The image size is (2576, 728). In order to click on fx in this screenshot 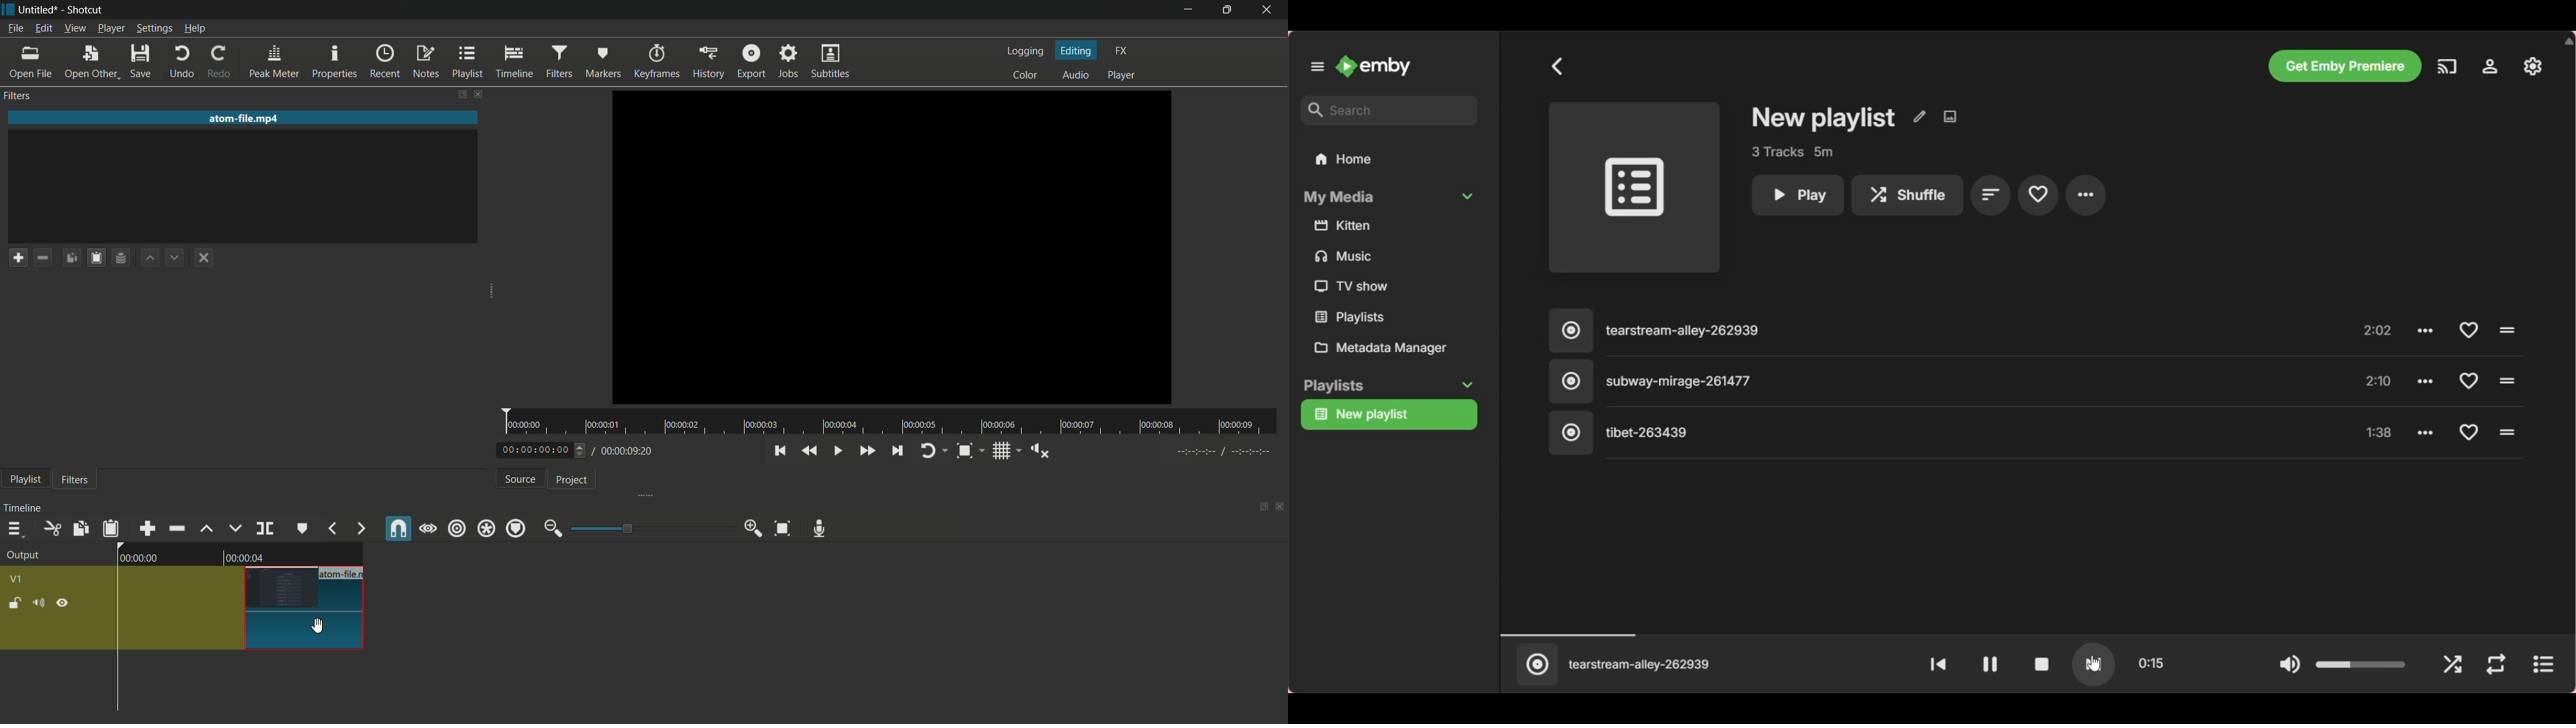, I will do `click(1121, 51)`.